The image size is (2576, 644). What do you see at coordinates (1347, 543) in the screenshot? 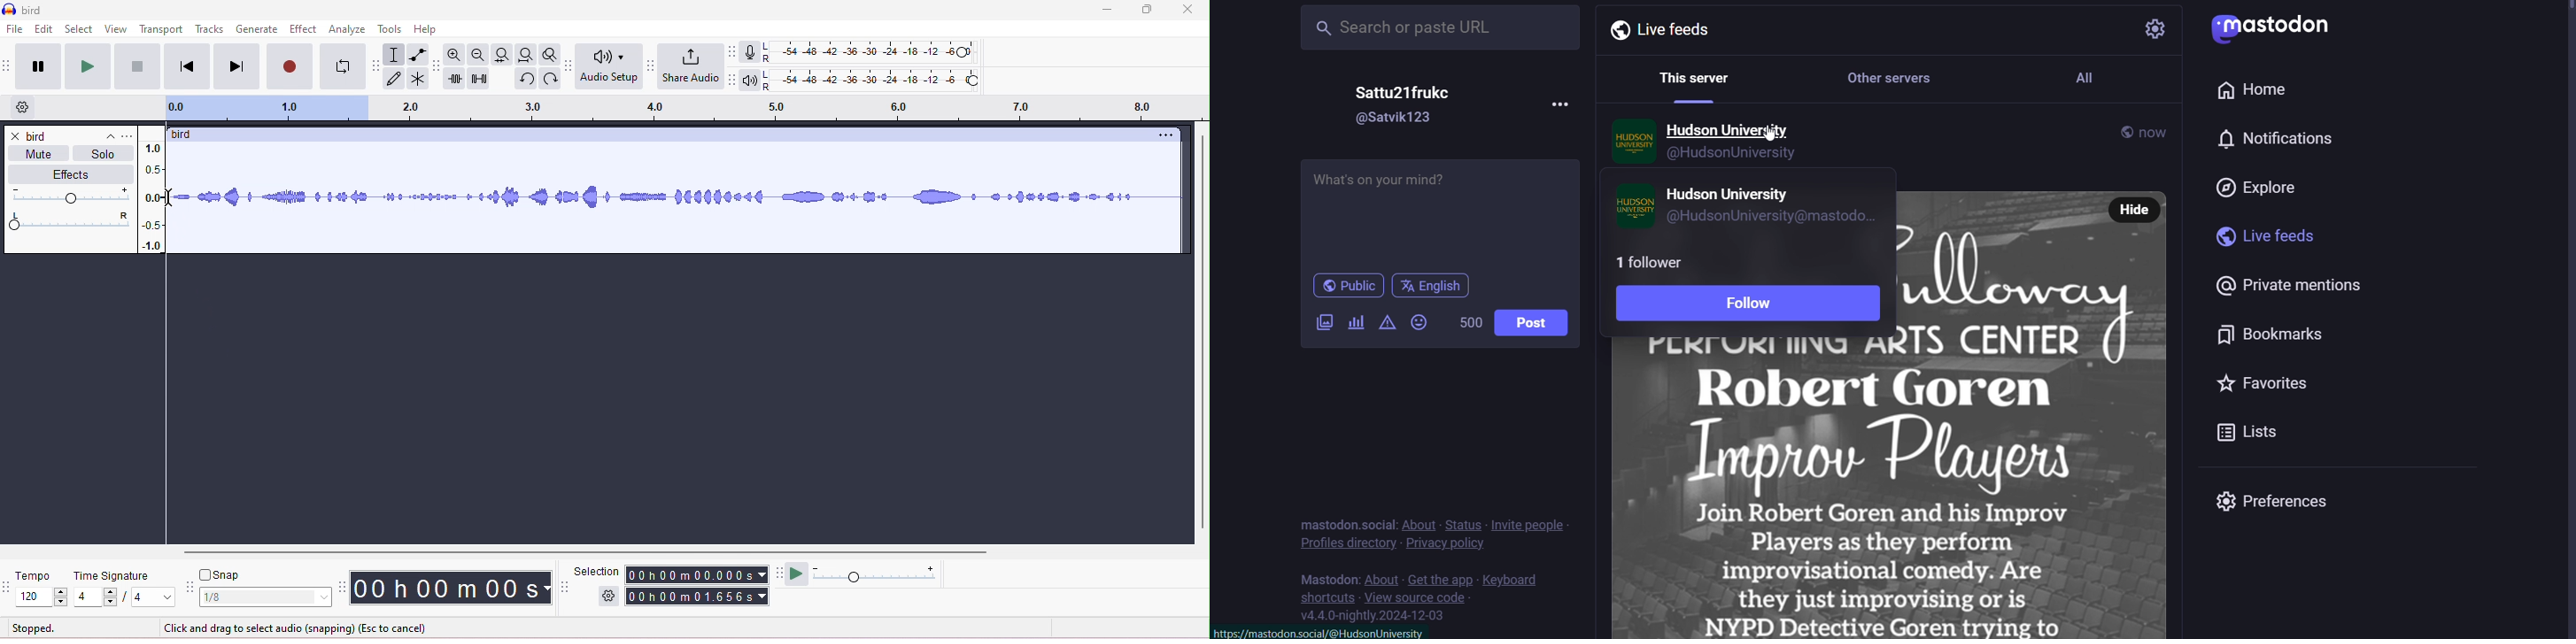
I see `profiles directory` at bounding box center [1347, 543].